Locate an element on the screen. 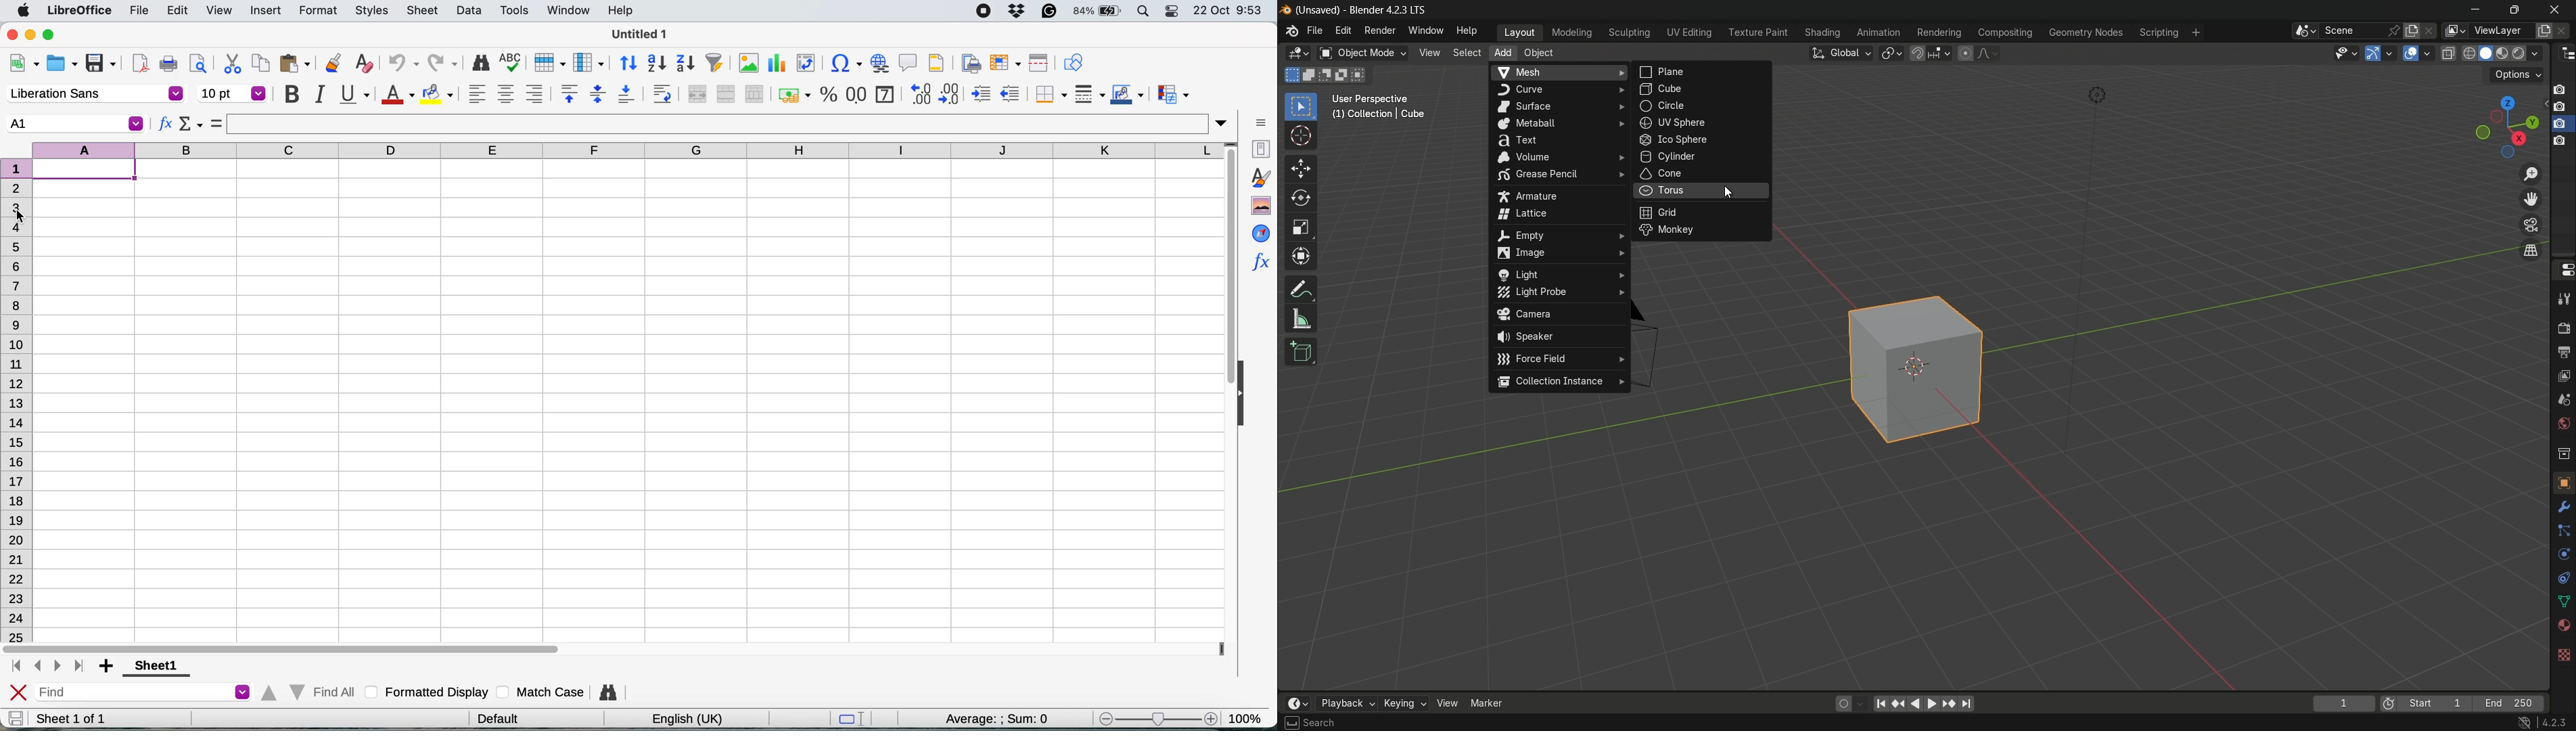 The height and width of the screenshot is (756, 2576). format as currency is located at coordinates (793, 95).